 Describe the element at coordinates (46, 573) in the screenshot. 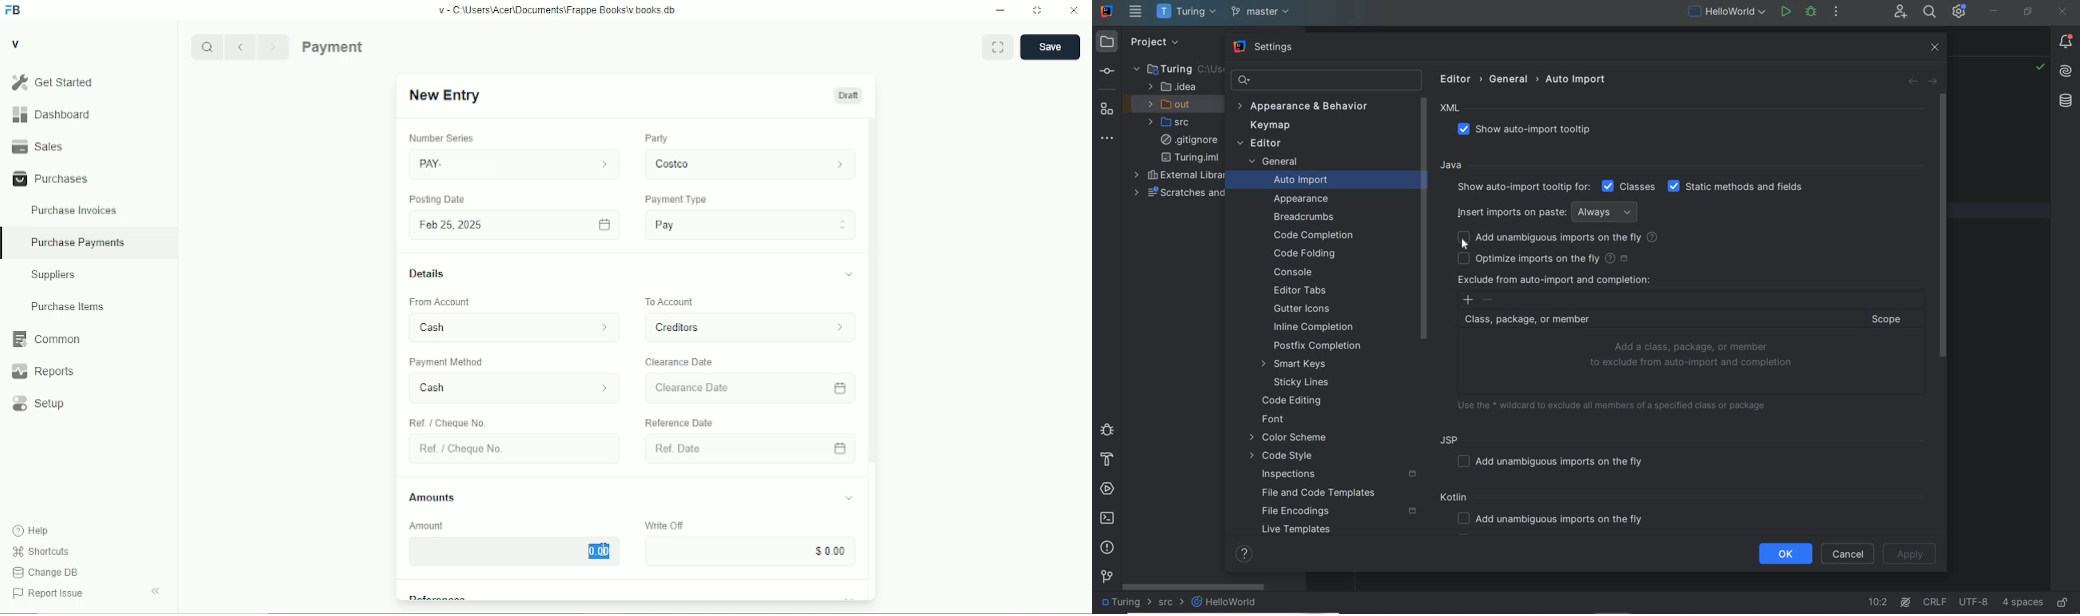

I see `Change DB` at that location.